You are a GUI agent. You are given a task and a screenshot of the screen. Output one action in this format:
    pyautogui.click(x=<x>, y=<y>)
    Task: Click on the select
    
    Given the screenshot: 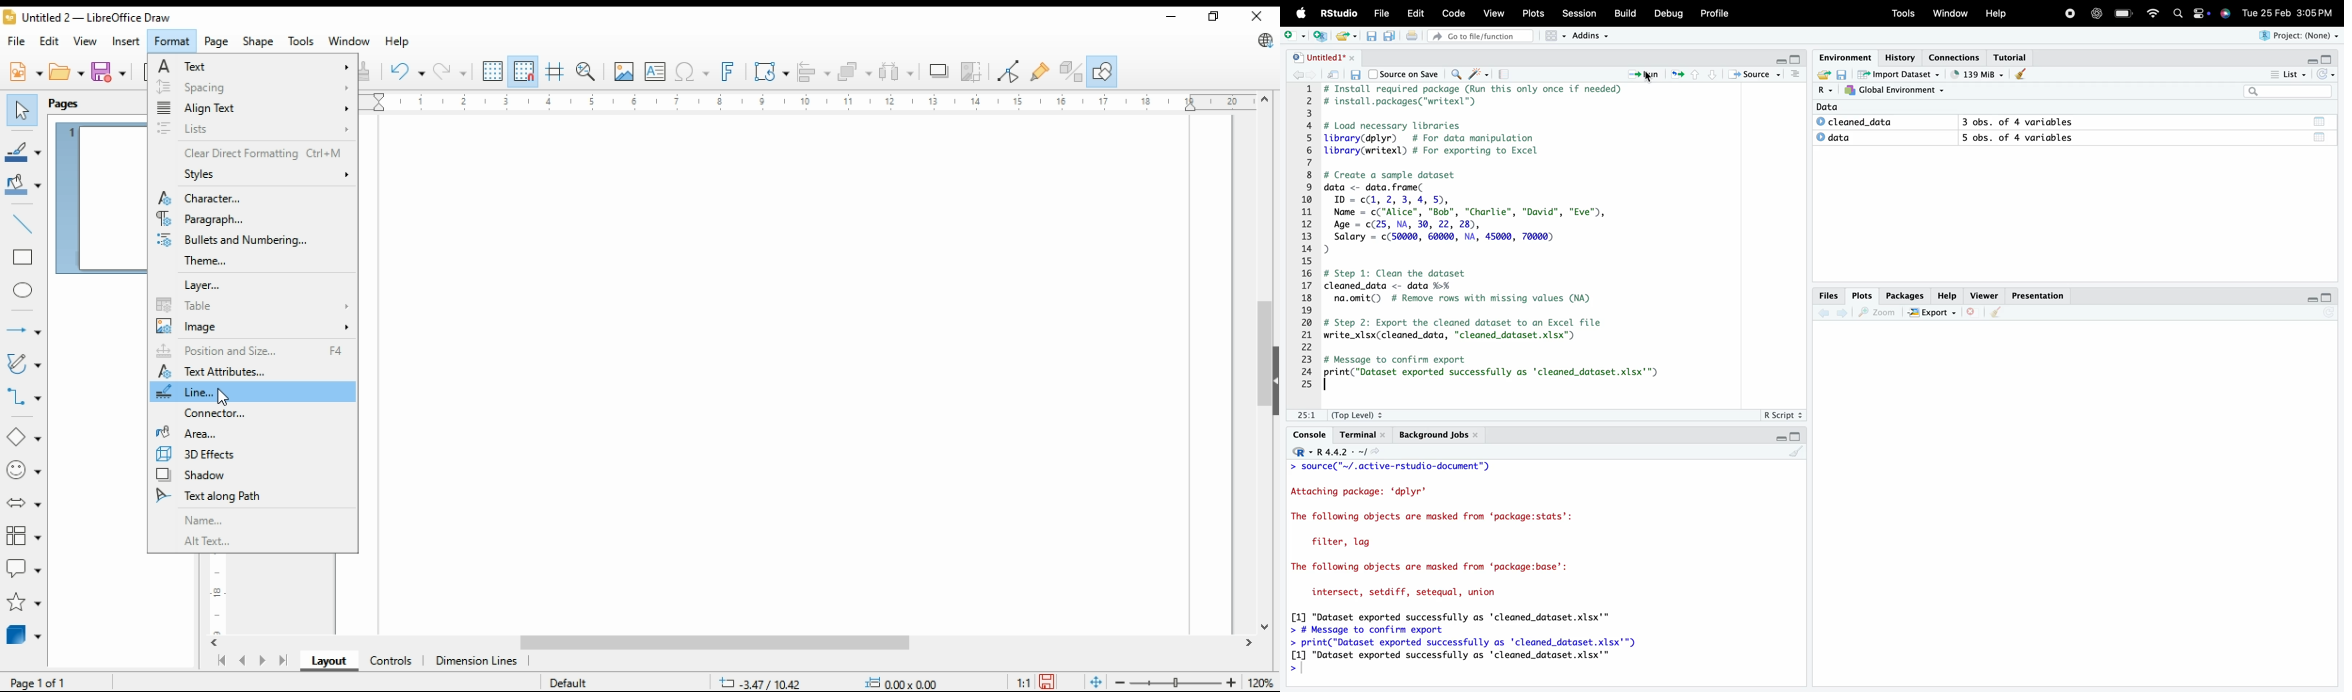 What is the action you would take?
    pyautogui.click(x=22, y=110)
    